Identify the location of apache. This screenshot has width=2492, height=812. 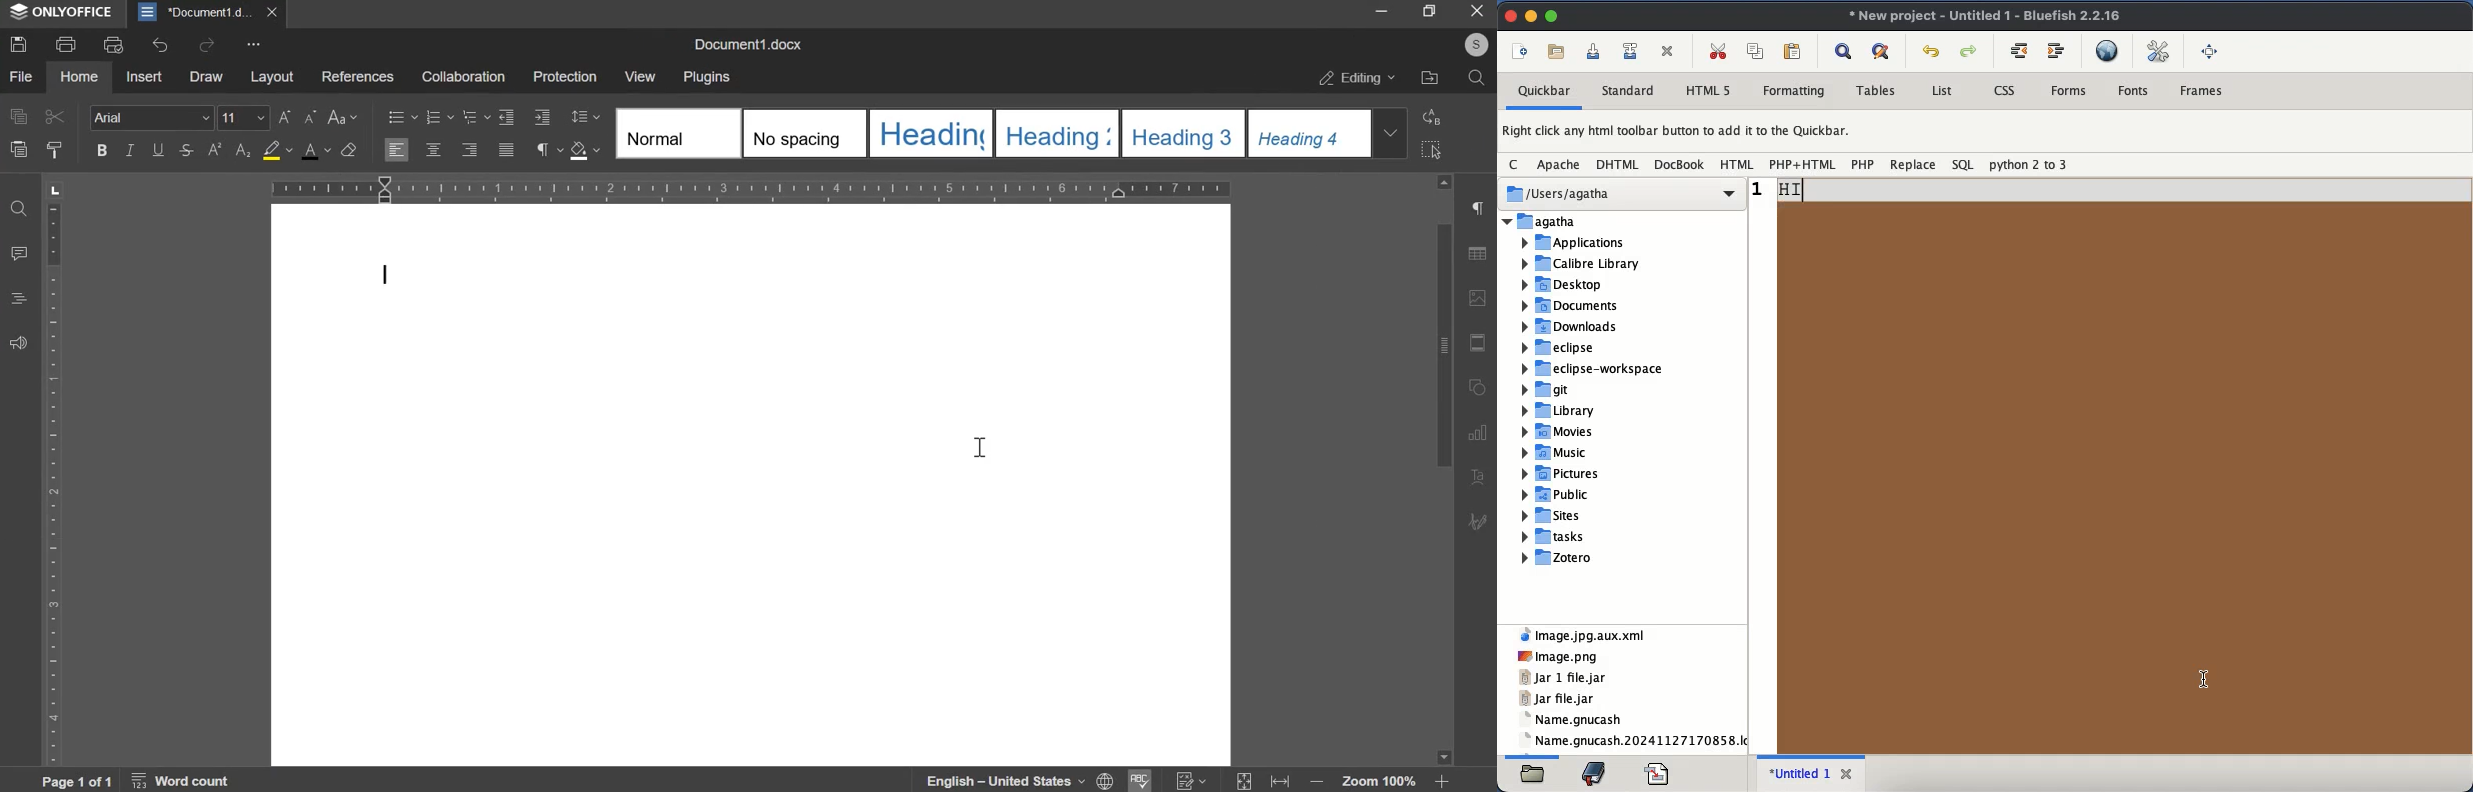
(1558, 164).